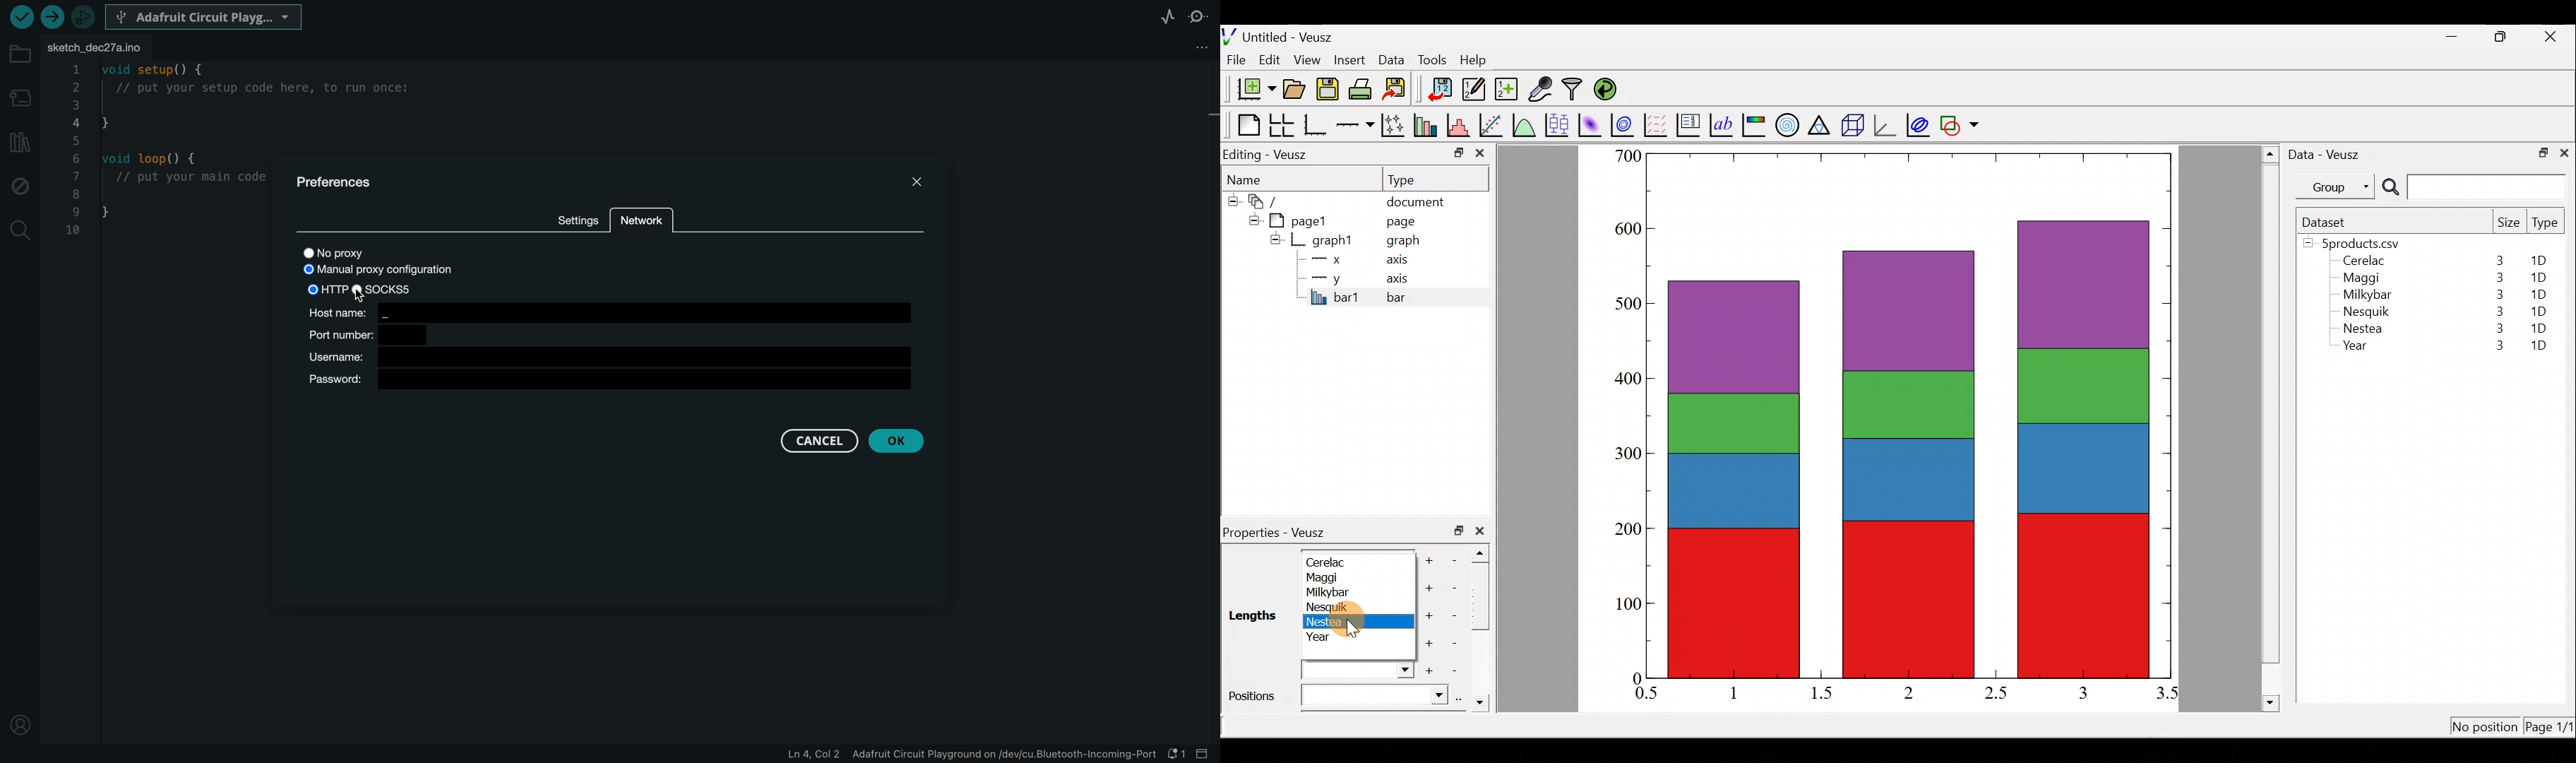 This screenshot has height=784, width=2576. Describe the element at coordinates (1906, 692) in the screenshot. I see `2` at that location.